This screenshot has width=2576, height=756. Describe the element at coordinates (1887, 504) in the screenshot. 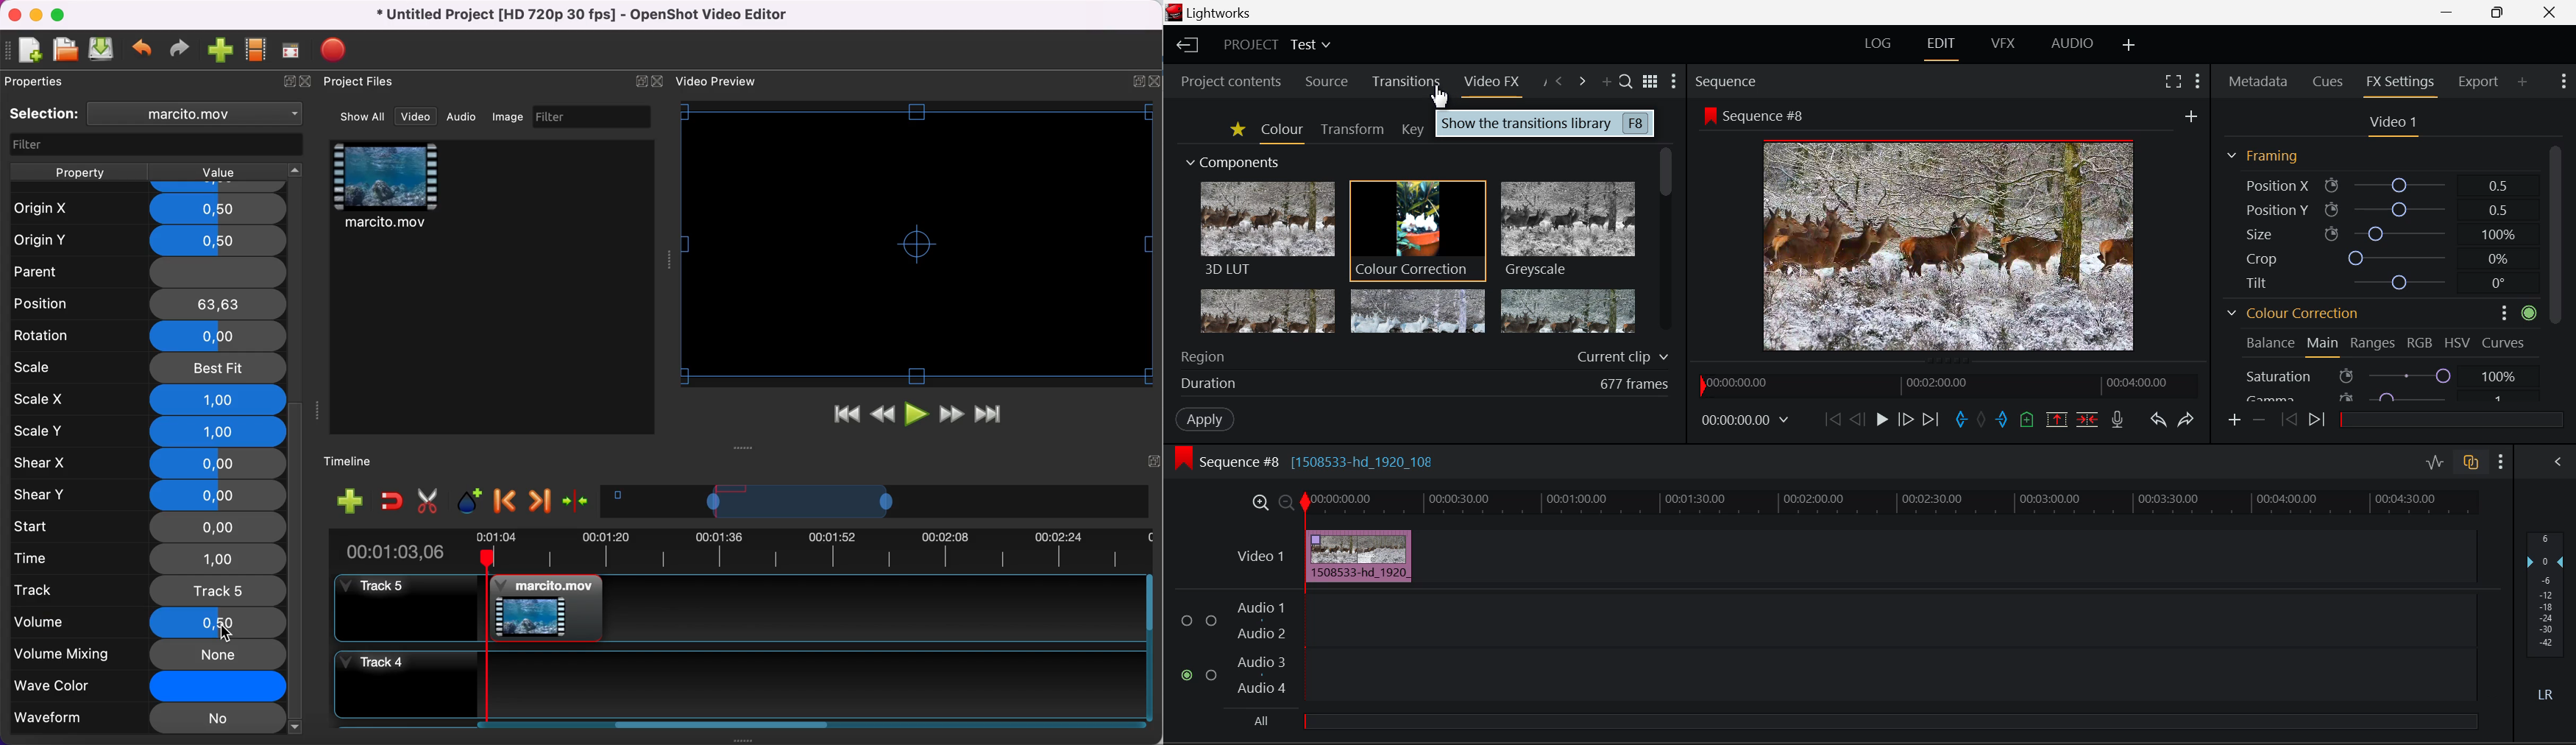

I see `Project Timeline` at that location.